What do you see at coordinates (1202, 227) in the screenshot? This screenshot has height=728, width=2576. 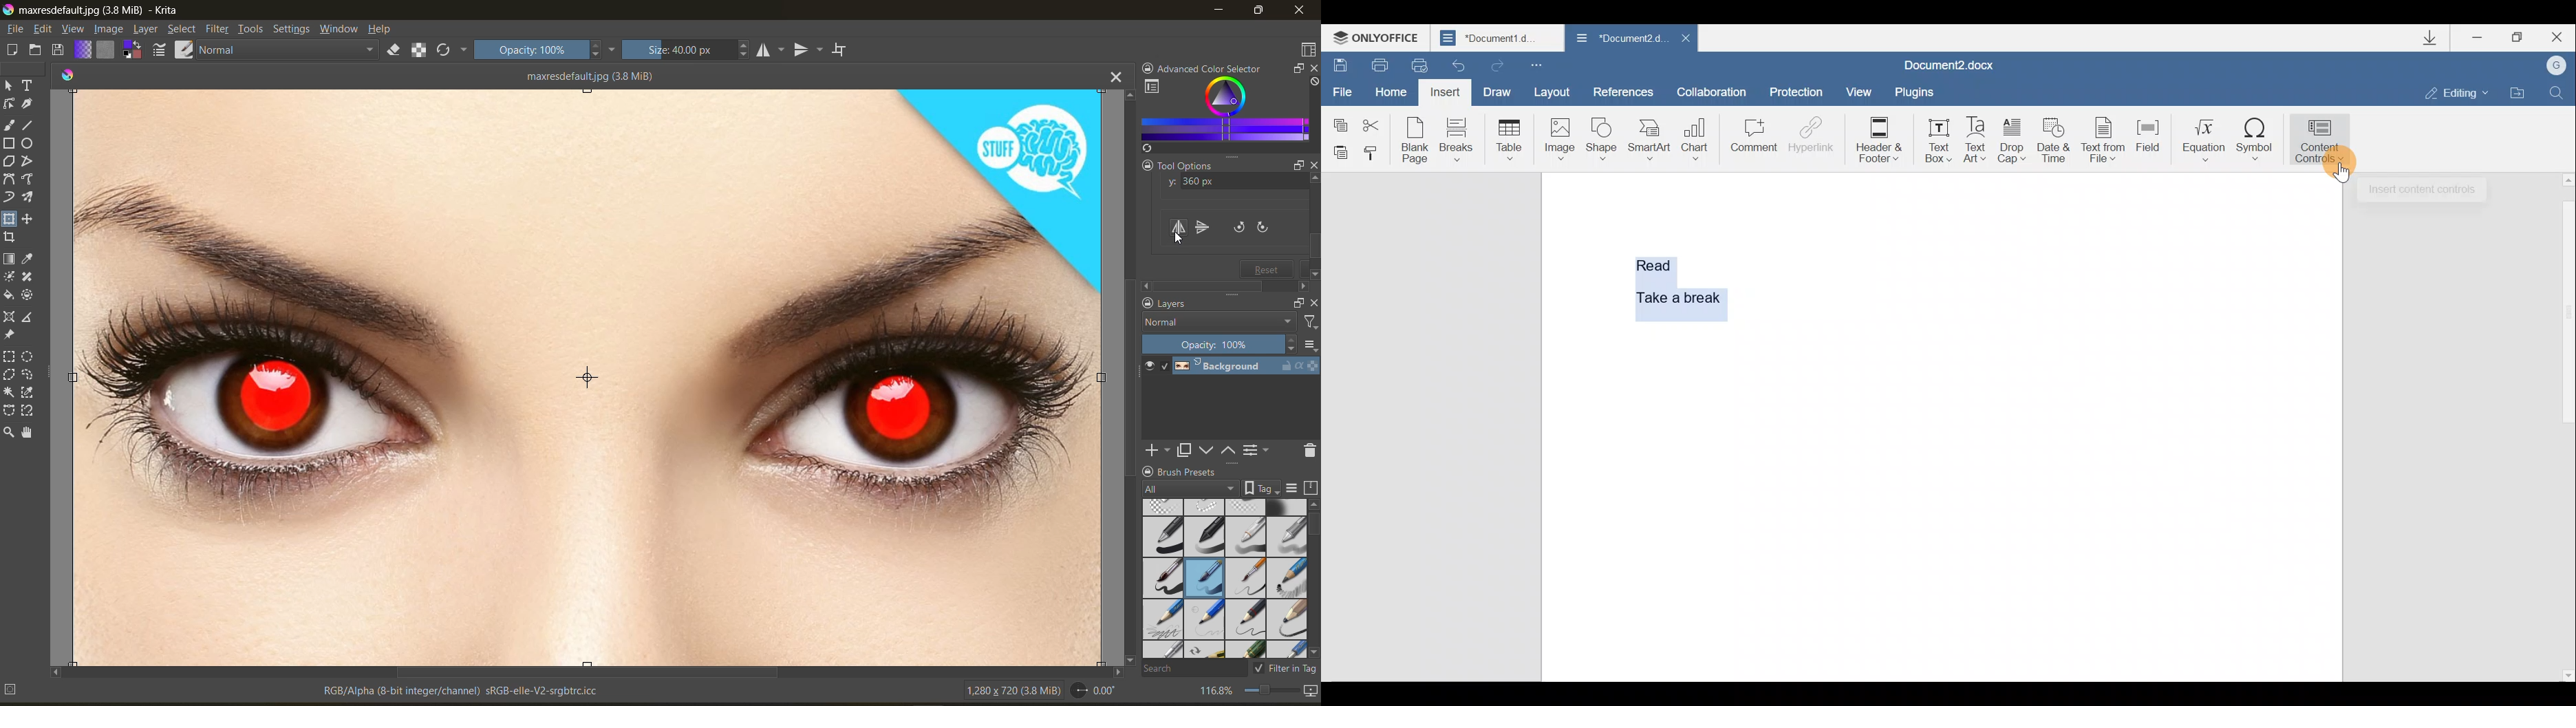 I see `flip canvas vertically` at bounding box center [1202, 227].